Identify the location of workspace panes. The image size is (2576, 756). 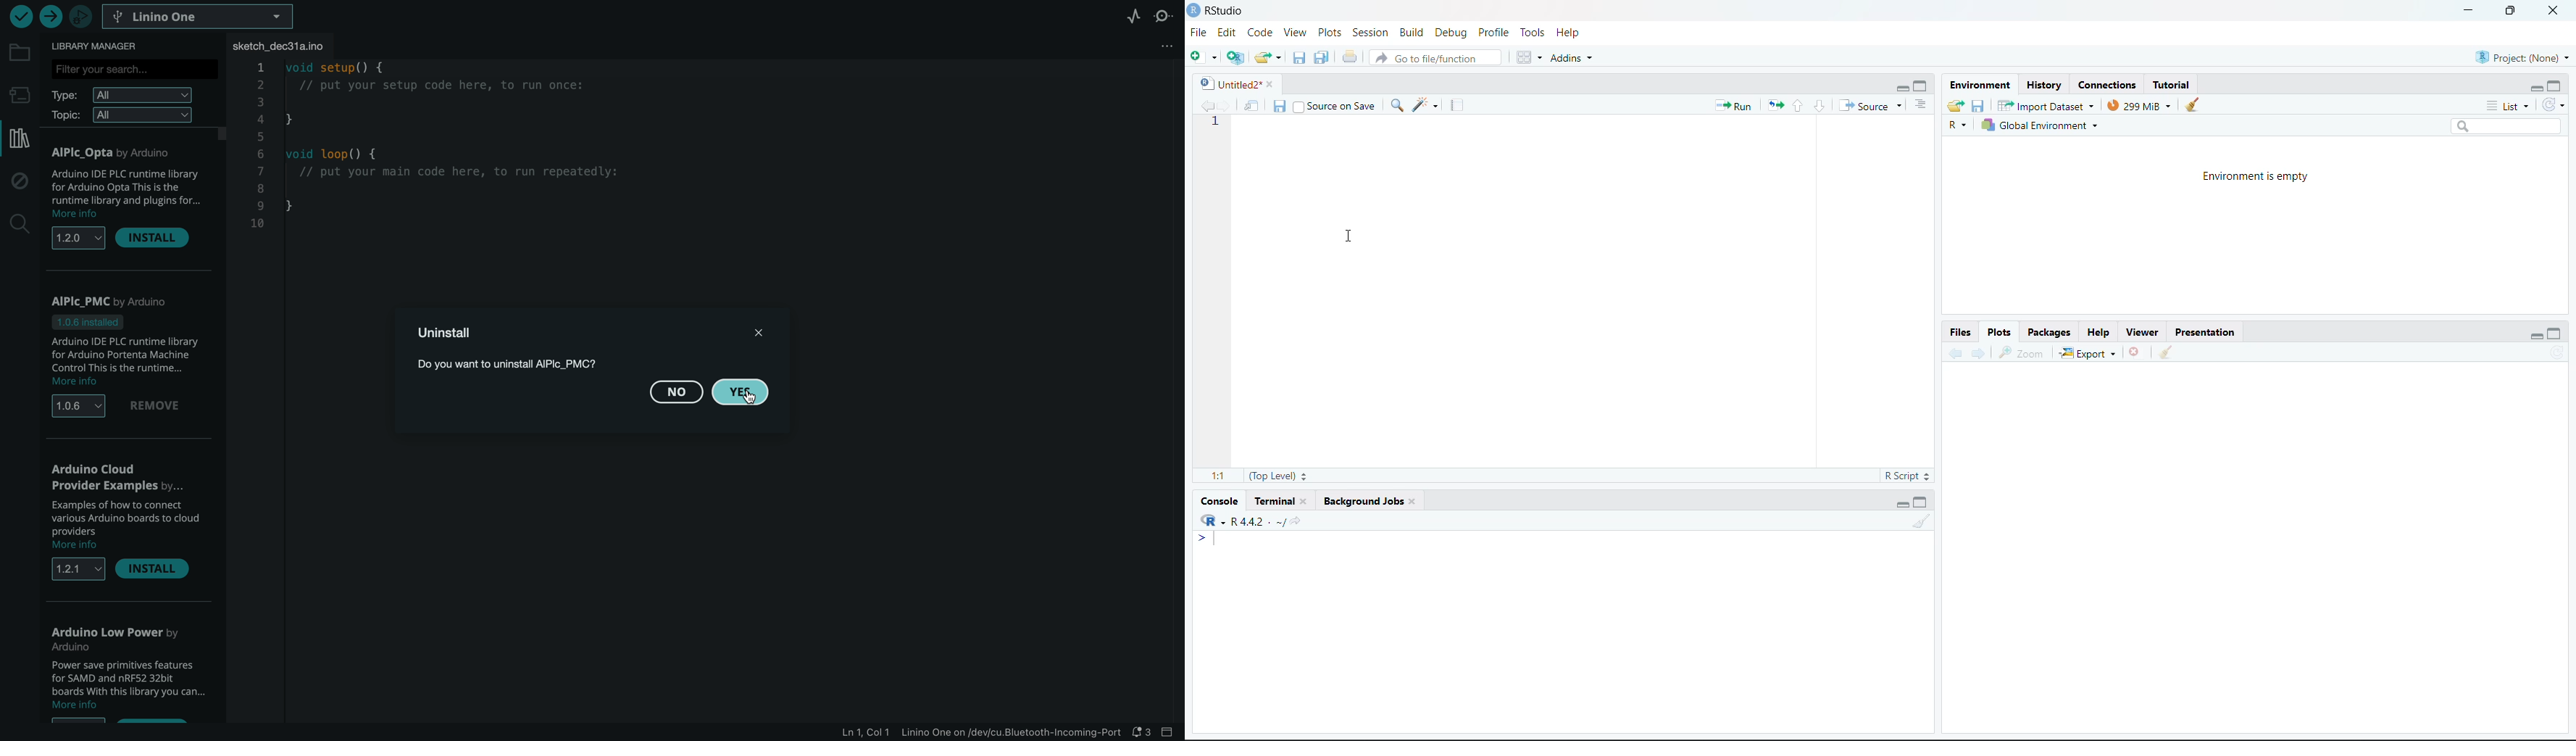
(1527, 57).